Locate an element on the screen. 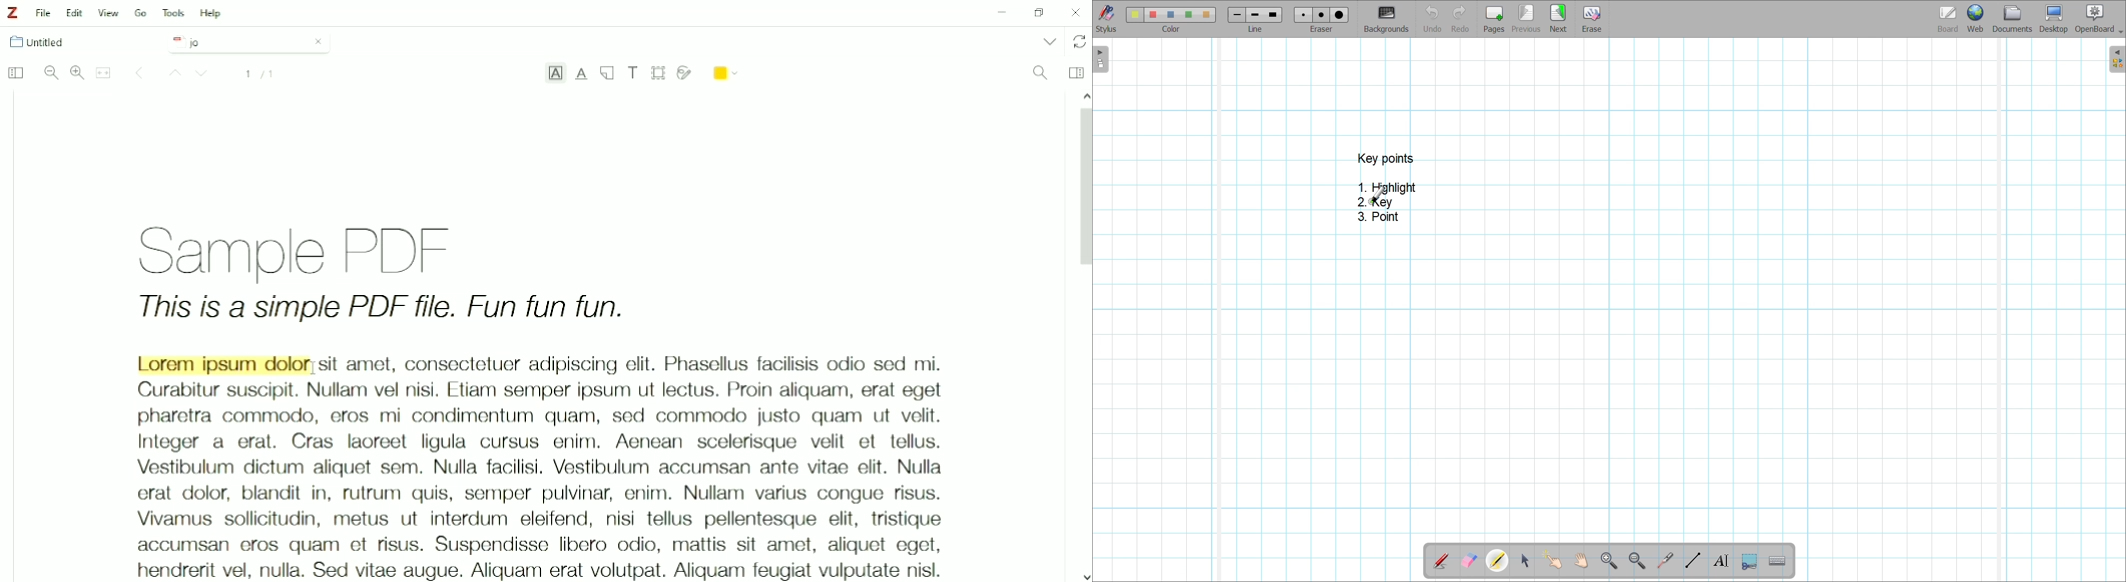 This screenshot has width=2128, height=588. sit amet, consectetuer adipiscing elit. Phasellus facilisis odio sed mi. is located at coordinates (631, 364).